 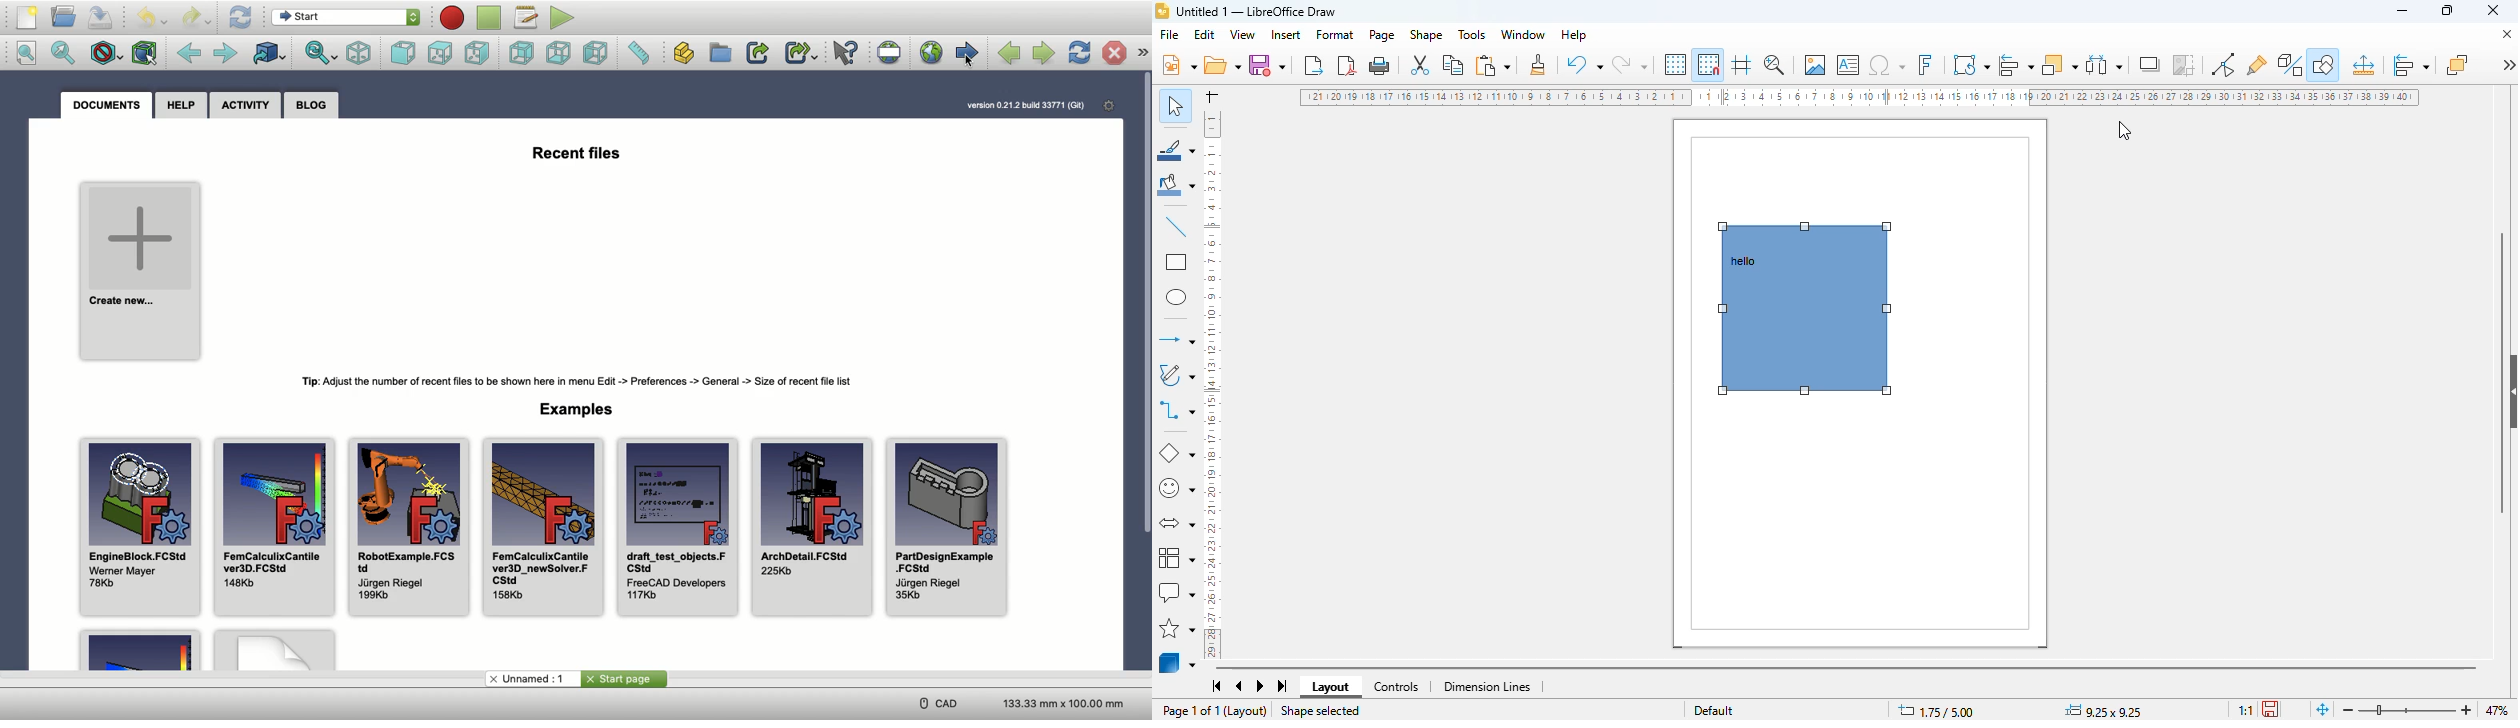 What do you see at coordinates (142, 273) in the screenshot?
I see `Create new` at bounding box center [142, 273].